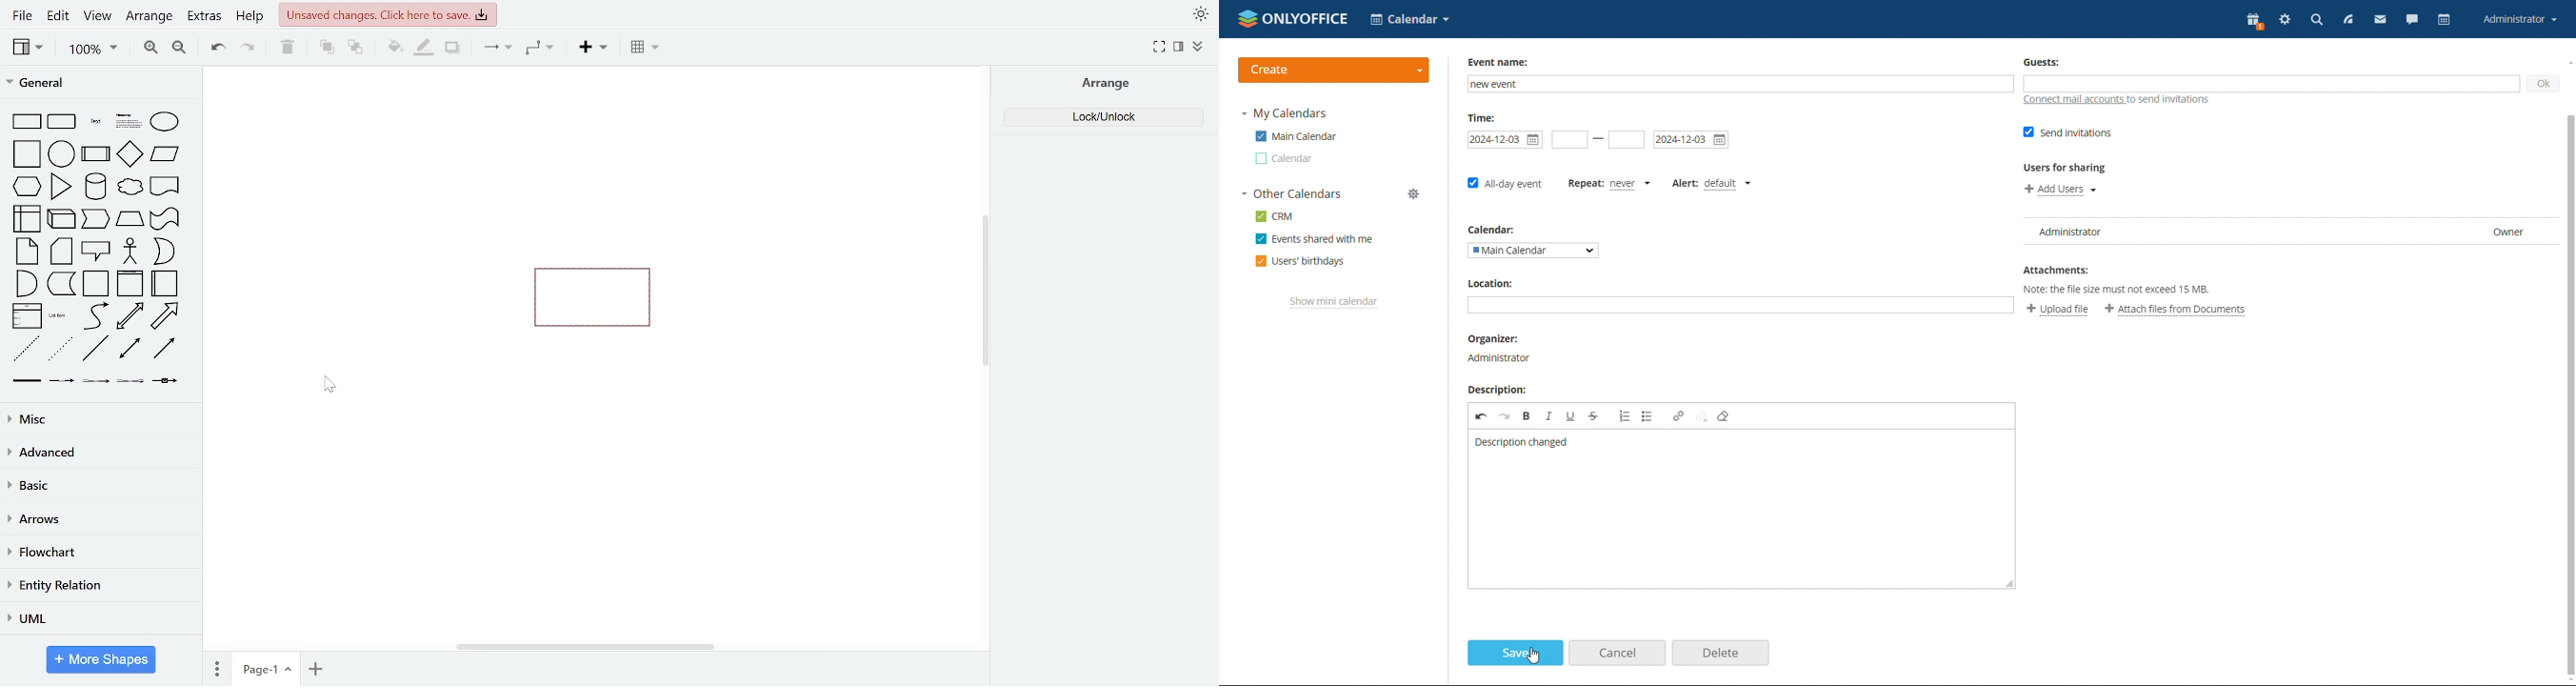 The image size is (2576, 700). What do you see at coordinates (130, 153) in the screenshot?
I see `diamond` at bounding box center [130, 153].